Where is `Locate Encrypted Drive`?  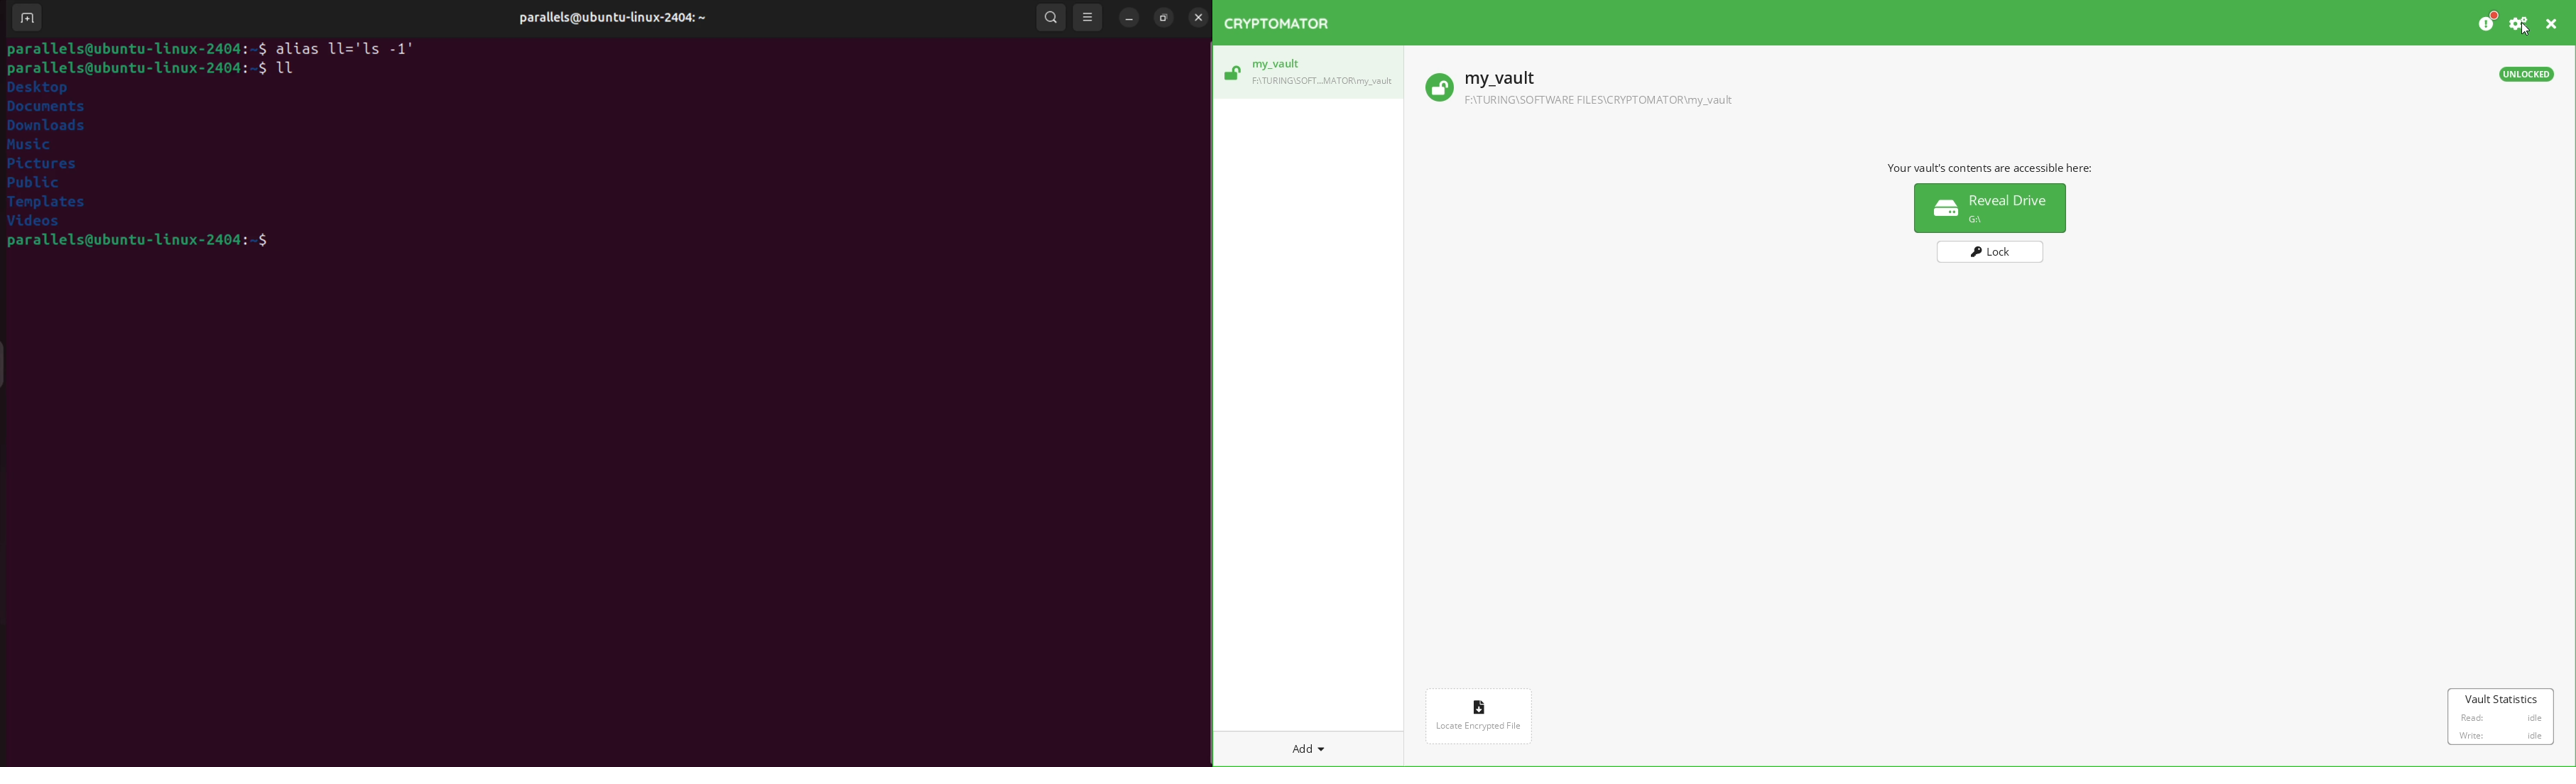
Locate Encrypted Drive is located at coordinates (1478, 711).